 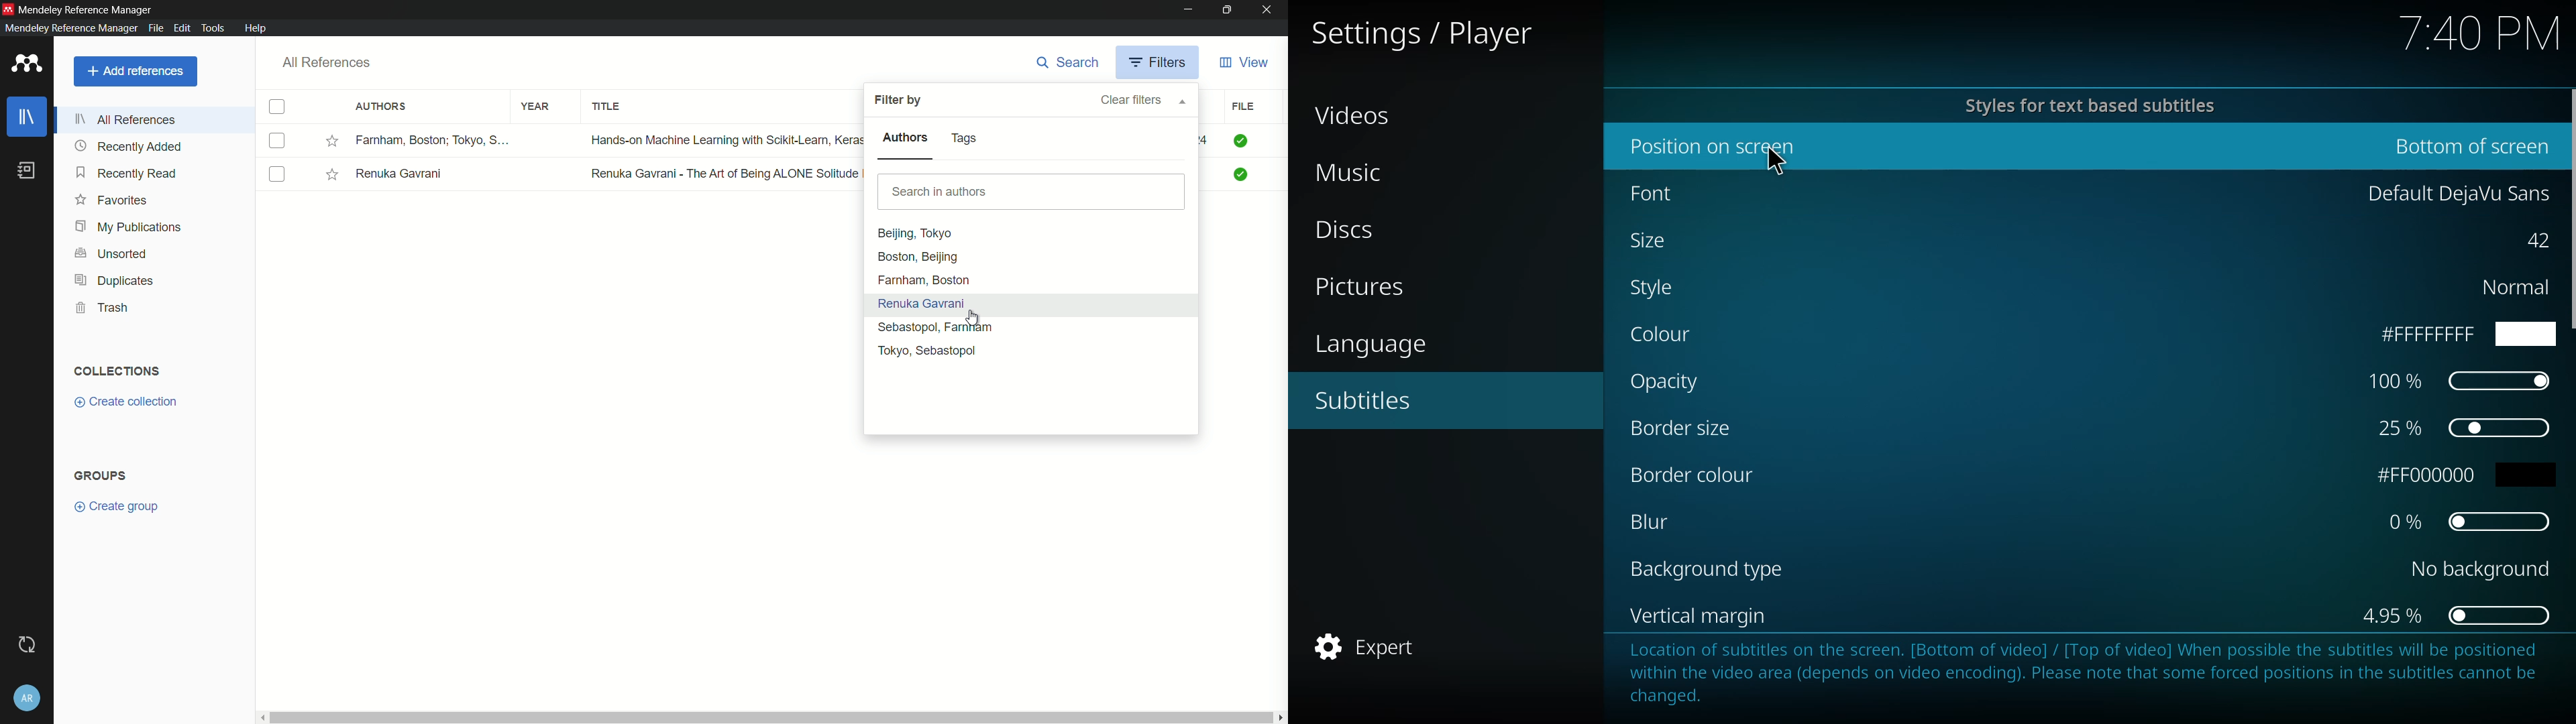 I want to click on Farnham, Boston; Tokyo, S..., so click(x=433, y=139).